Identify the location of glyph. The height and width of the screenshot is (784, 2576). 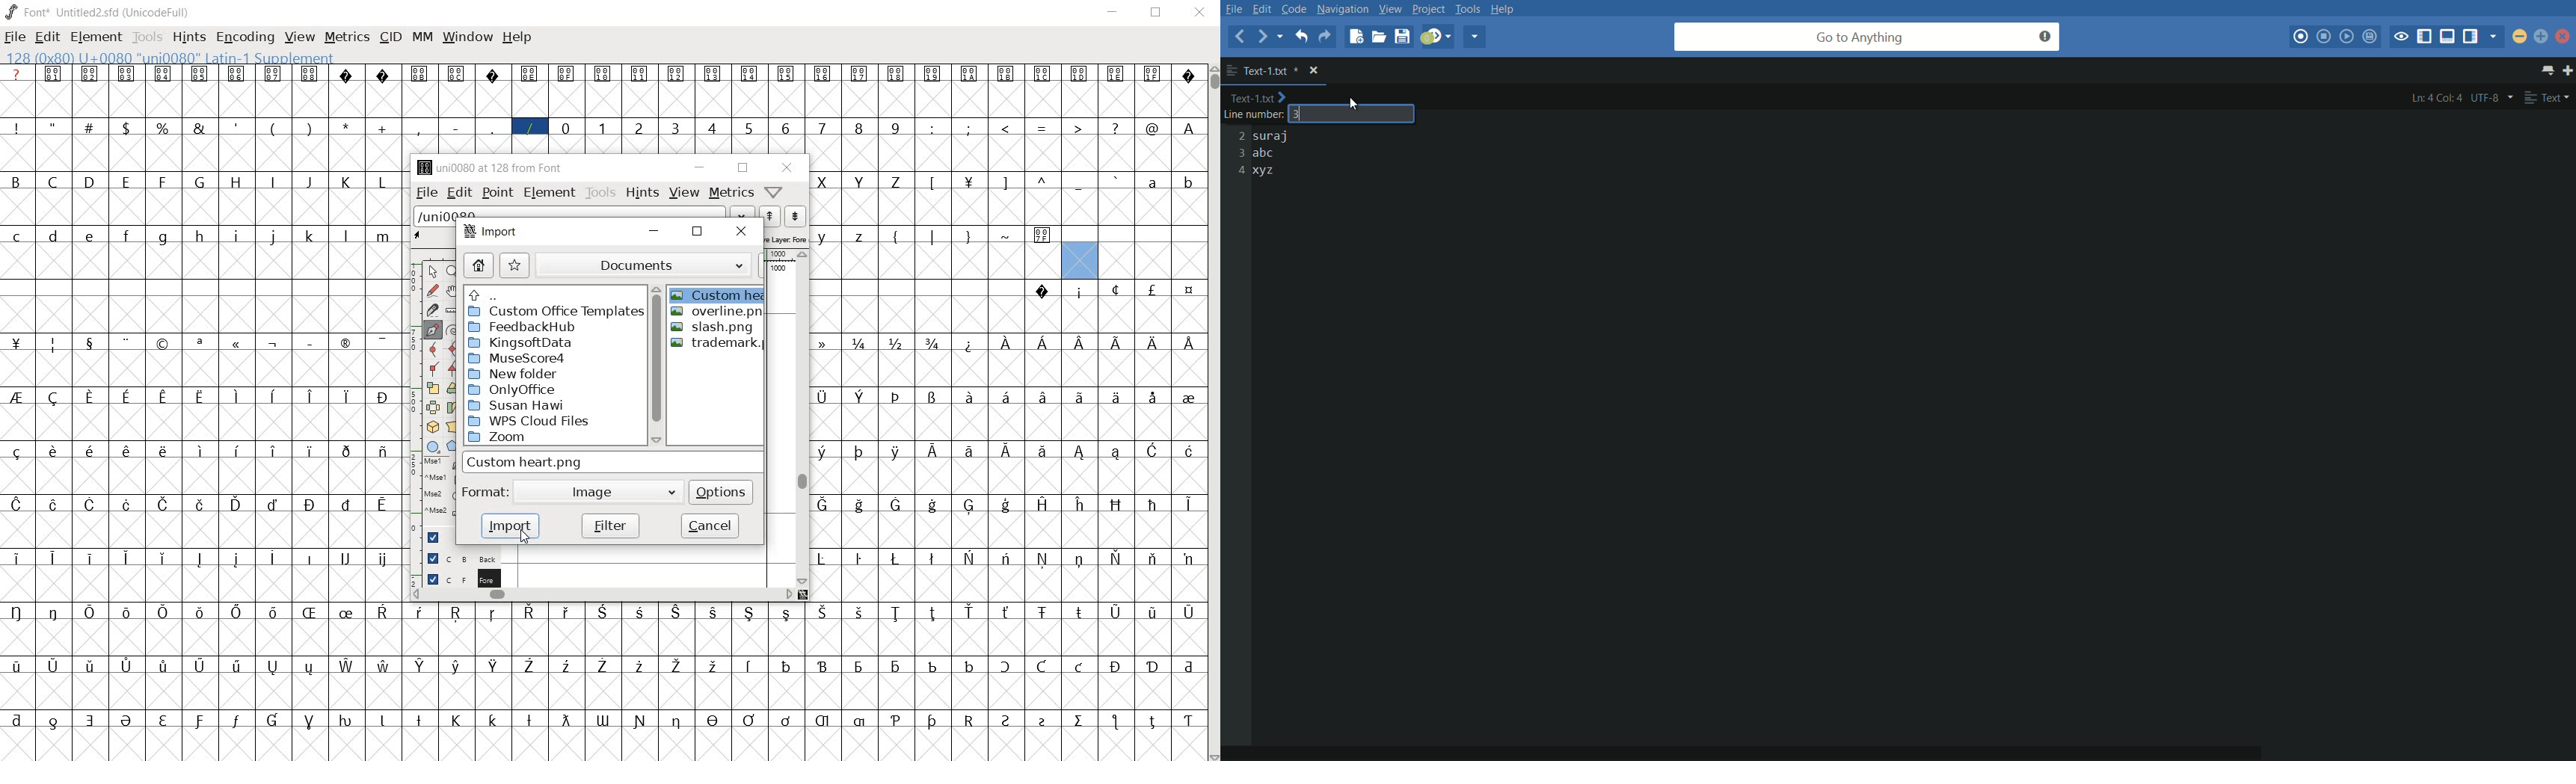
(1080, 397).